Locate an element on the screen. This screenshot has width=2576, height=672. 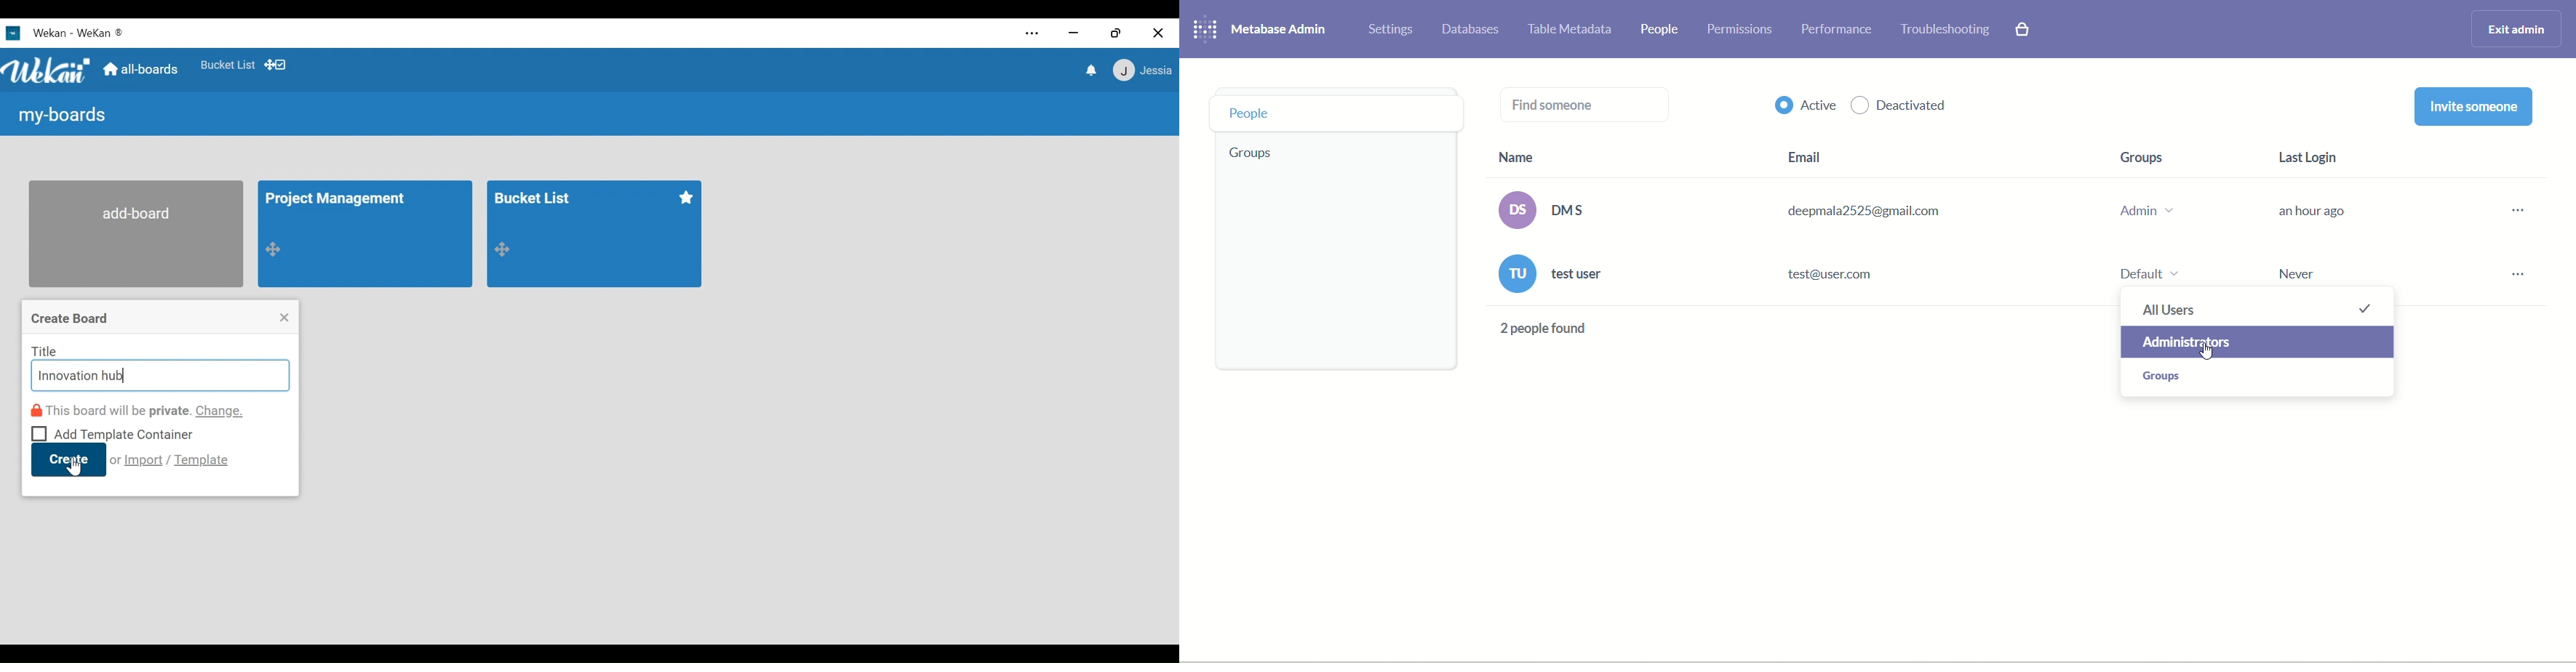
Desktop drag handle is located at coordinates (503, 249).